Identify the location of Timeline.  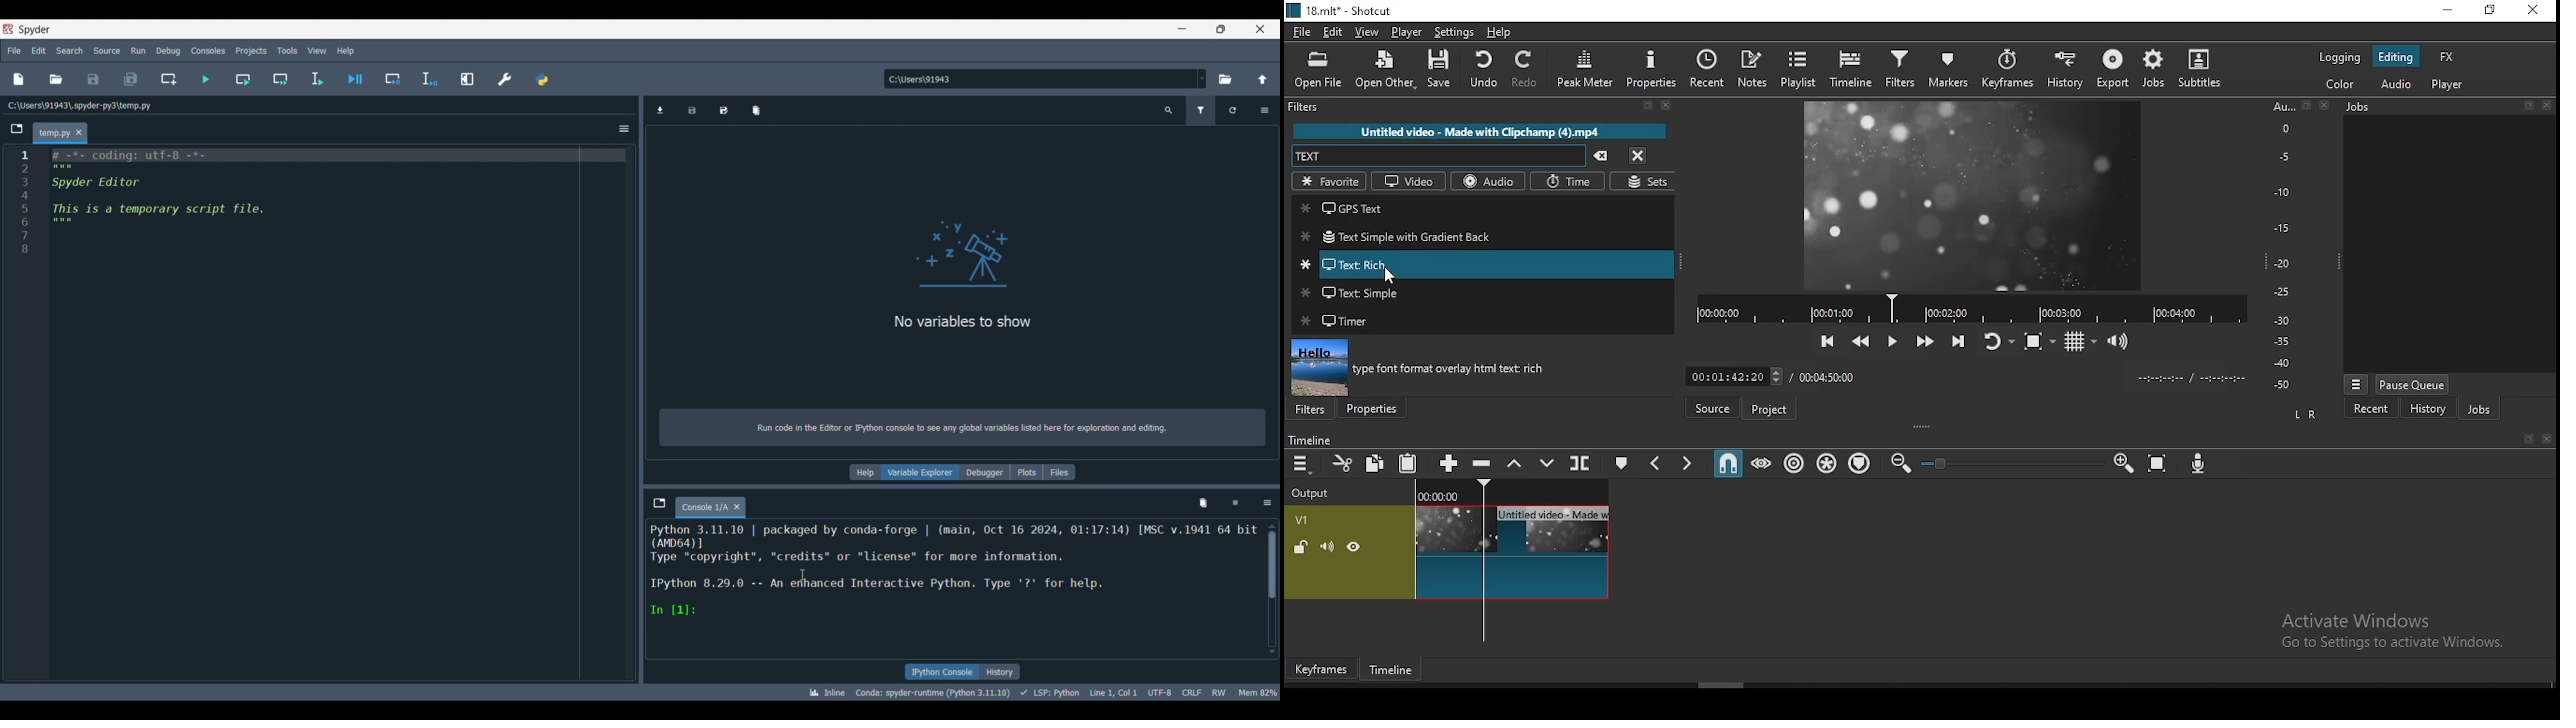
(1309, 439).